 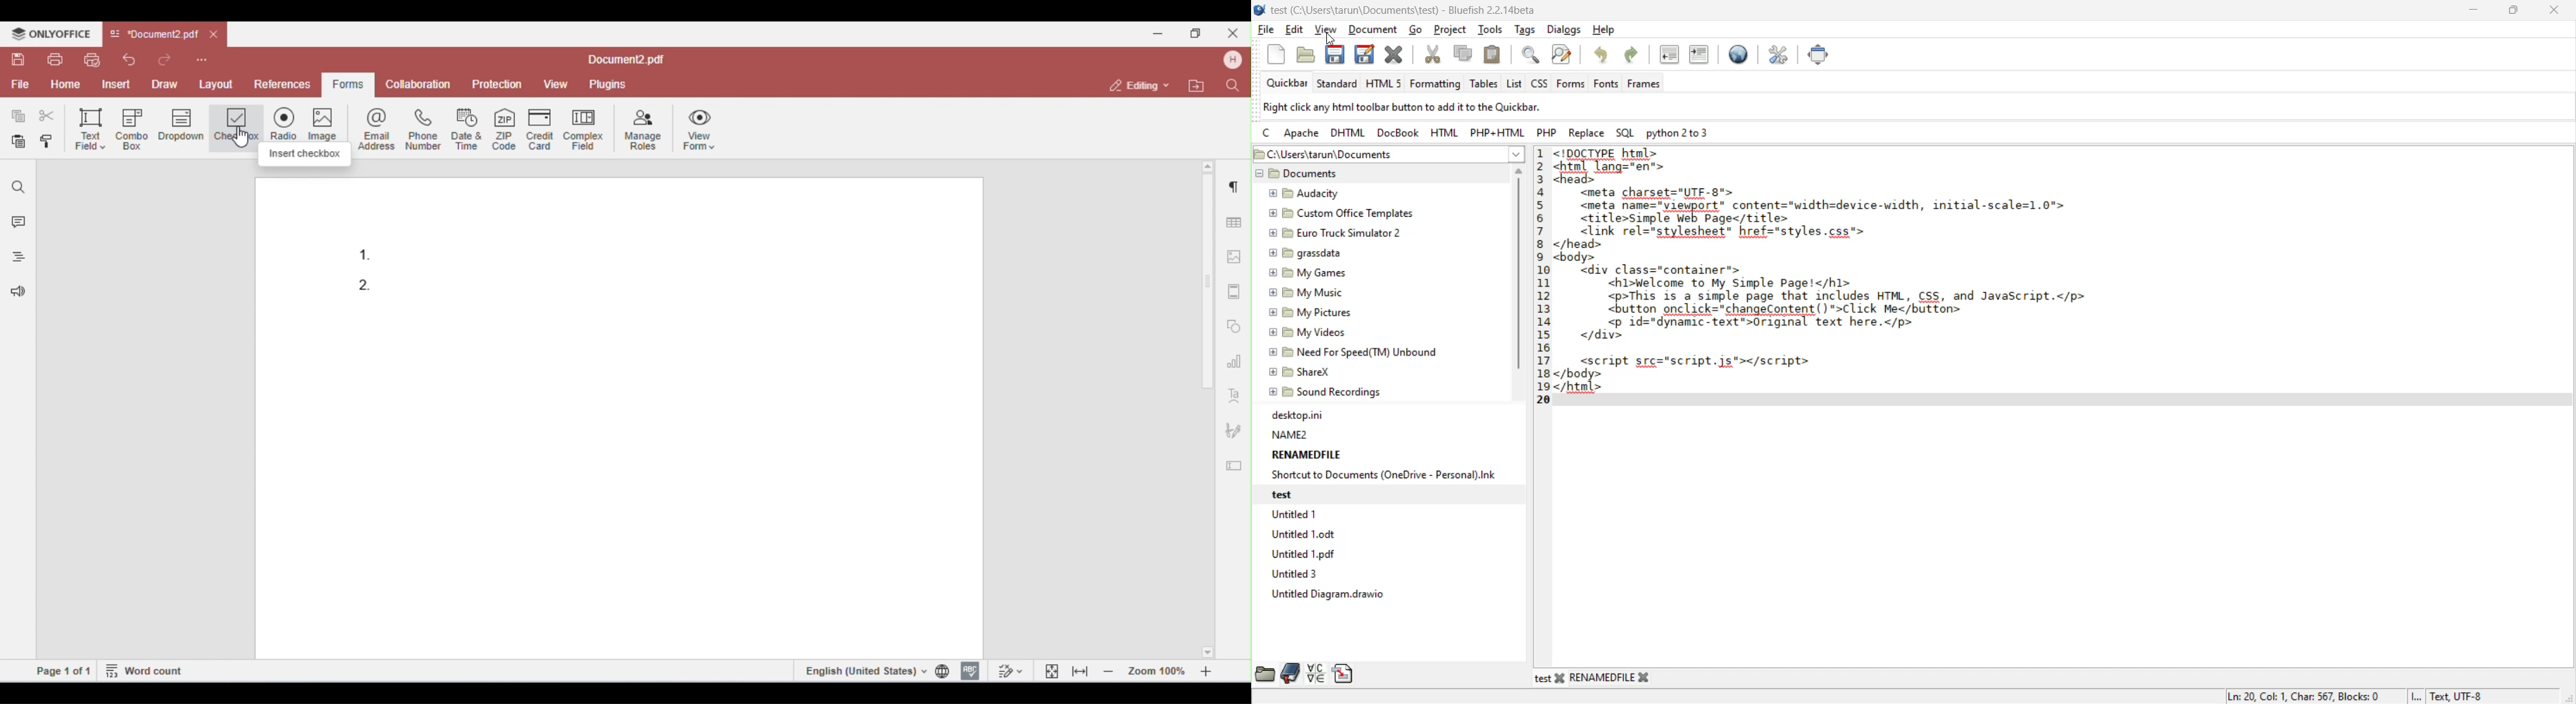 What do you see at coordinates (1462, 53) in the screenshot?
I see `copy` at bounding box center [1462, 53].